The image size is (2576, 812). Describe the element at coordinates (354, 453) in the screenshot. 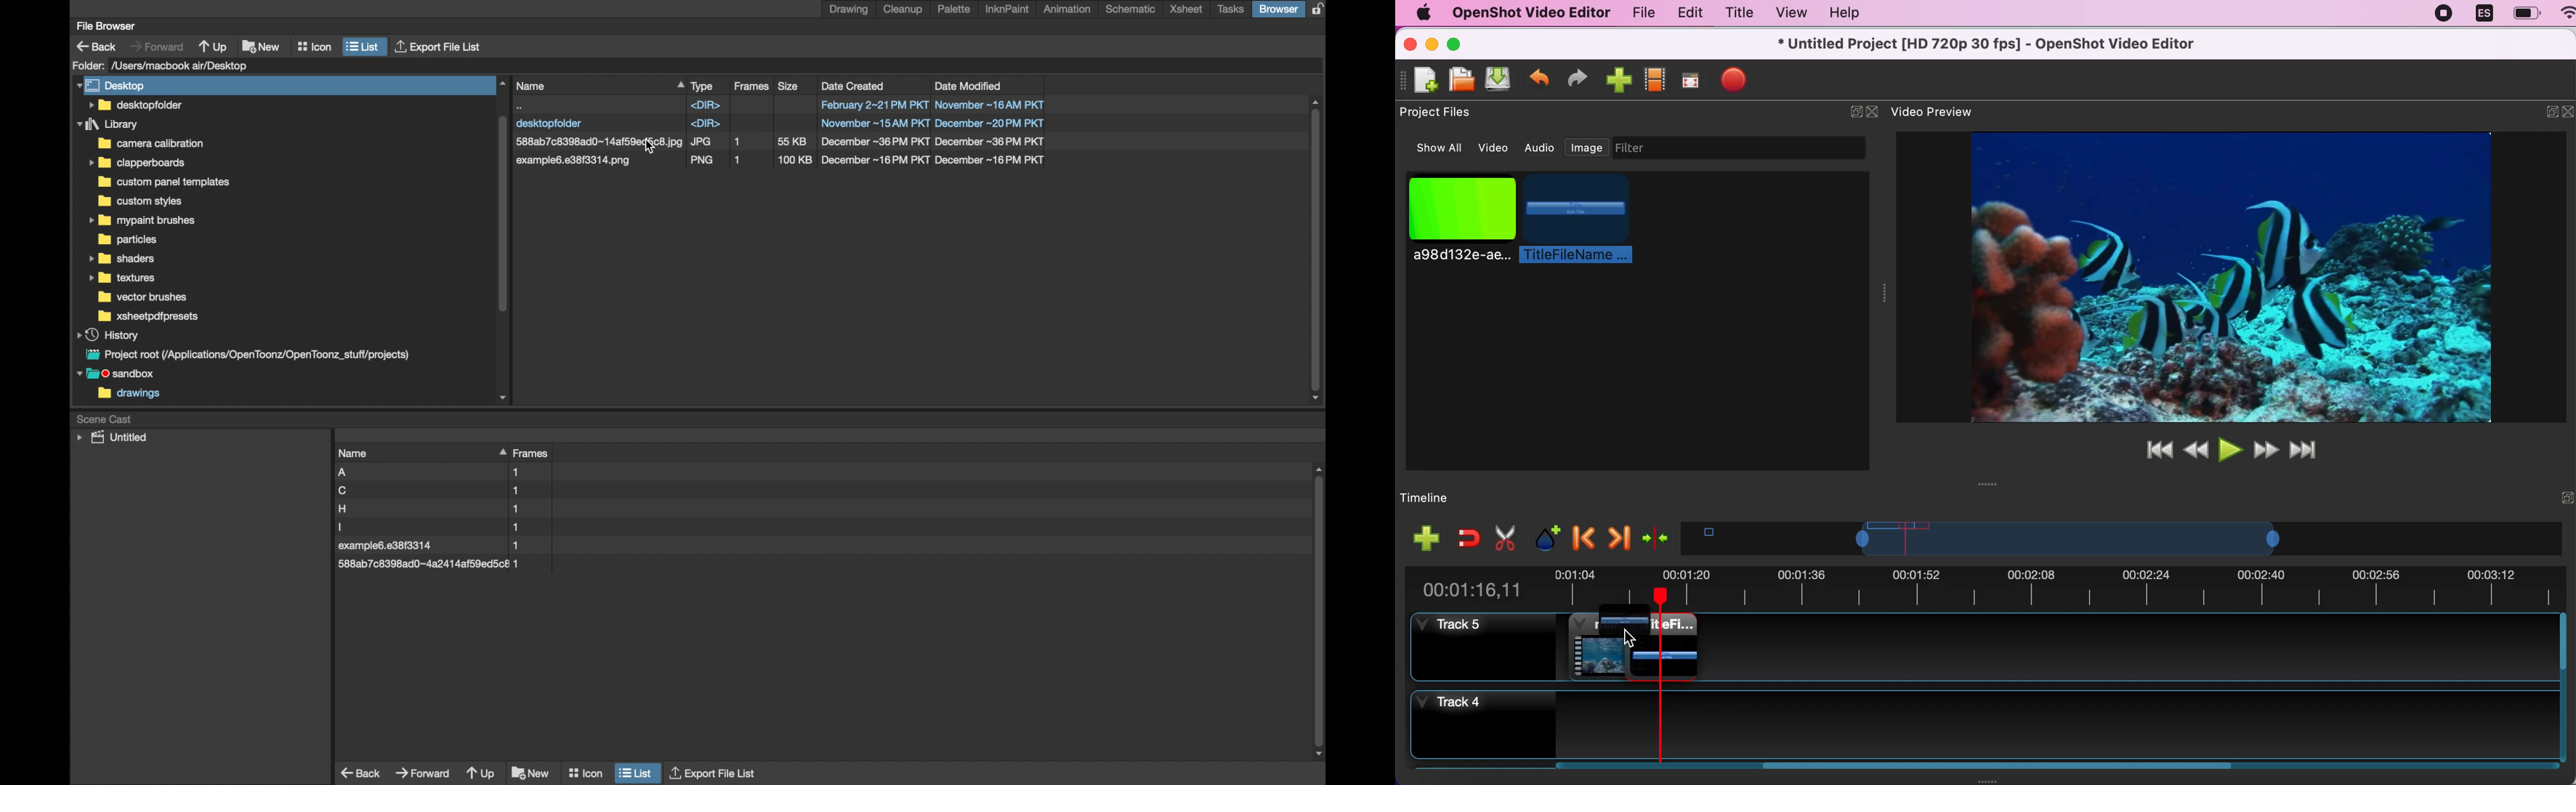

I see `name` at that location.